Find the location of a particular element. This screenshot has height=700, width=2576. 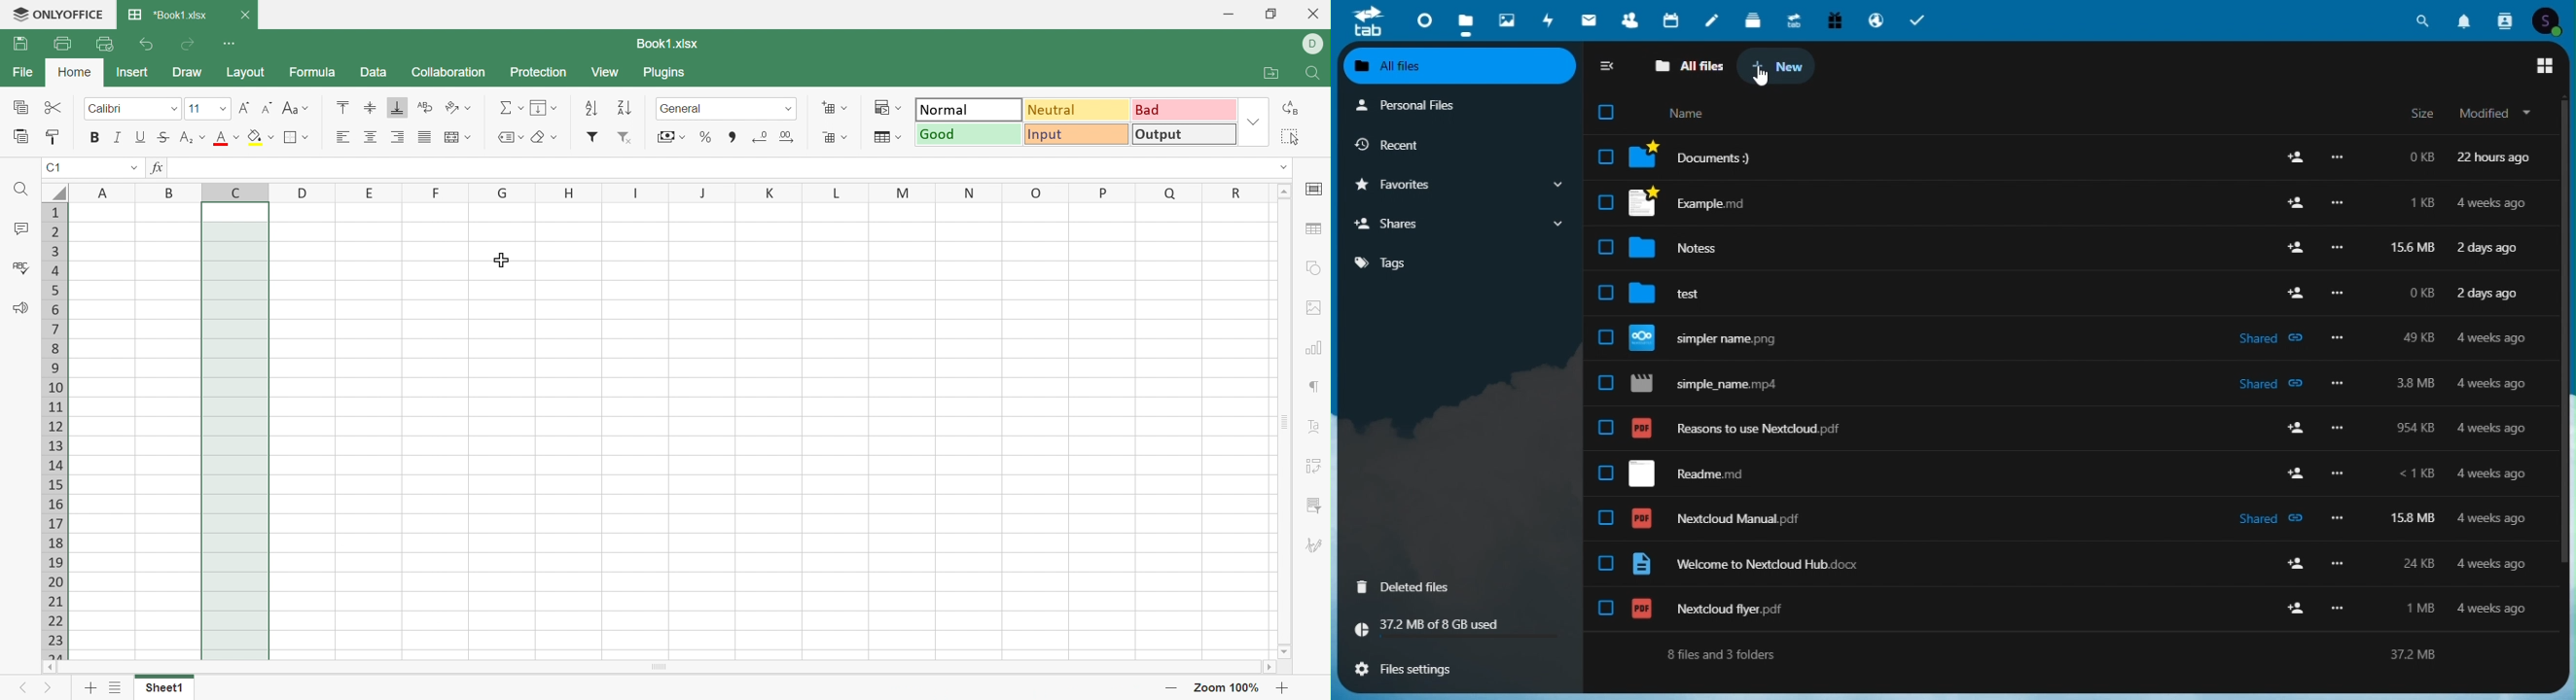

notes is located at coordinates (1714, 19).